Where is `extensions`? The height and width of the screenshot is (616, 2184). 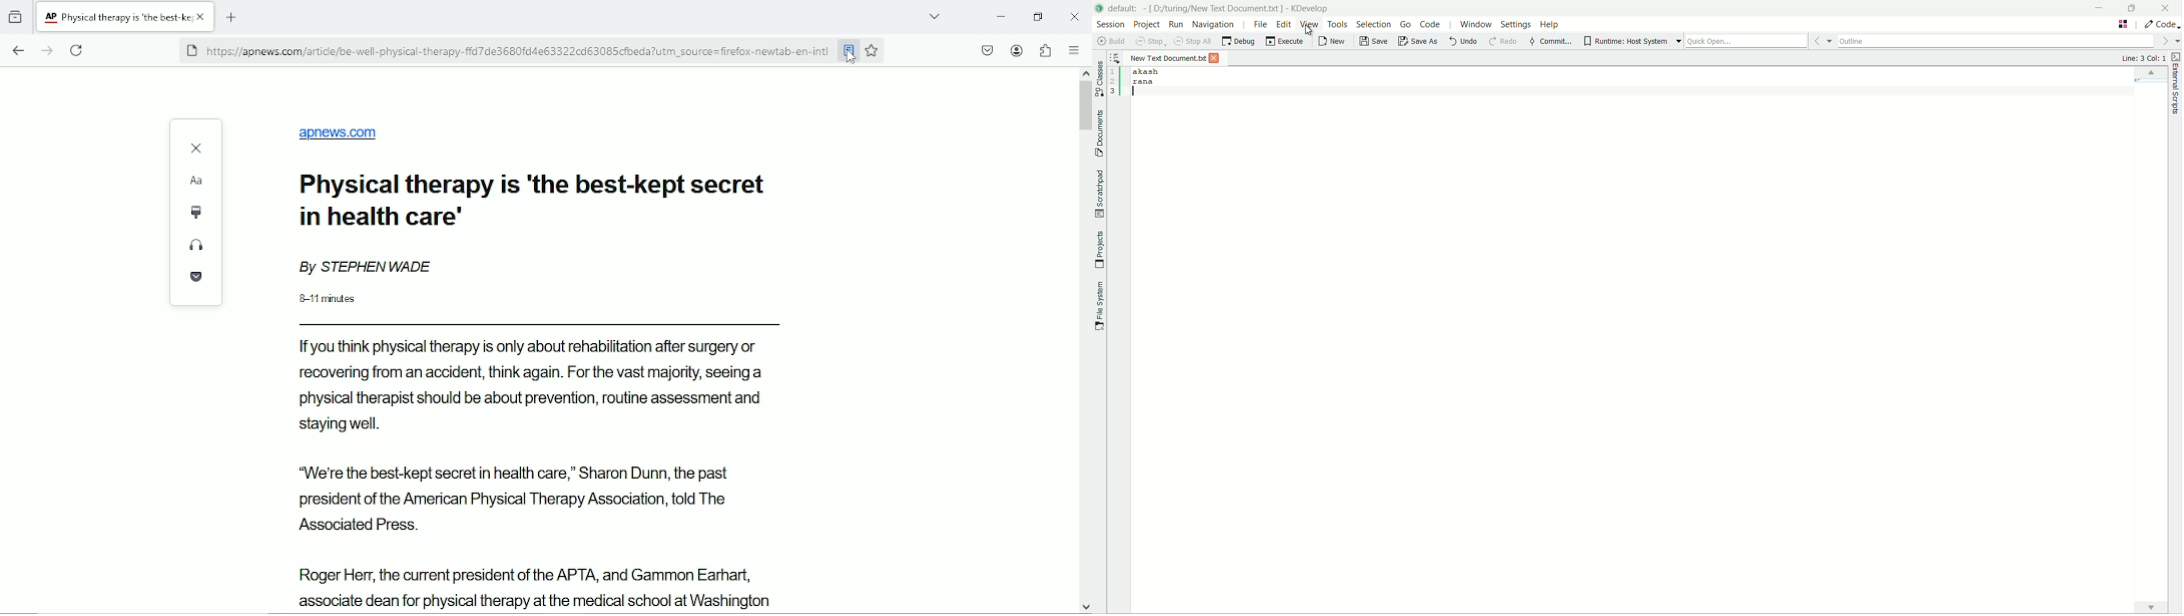 extensions is located at coordinates (1045, 50).